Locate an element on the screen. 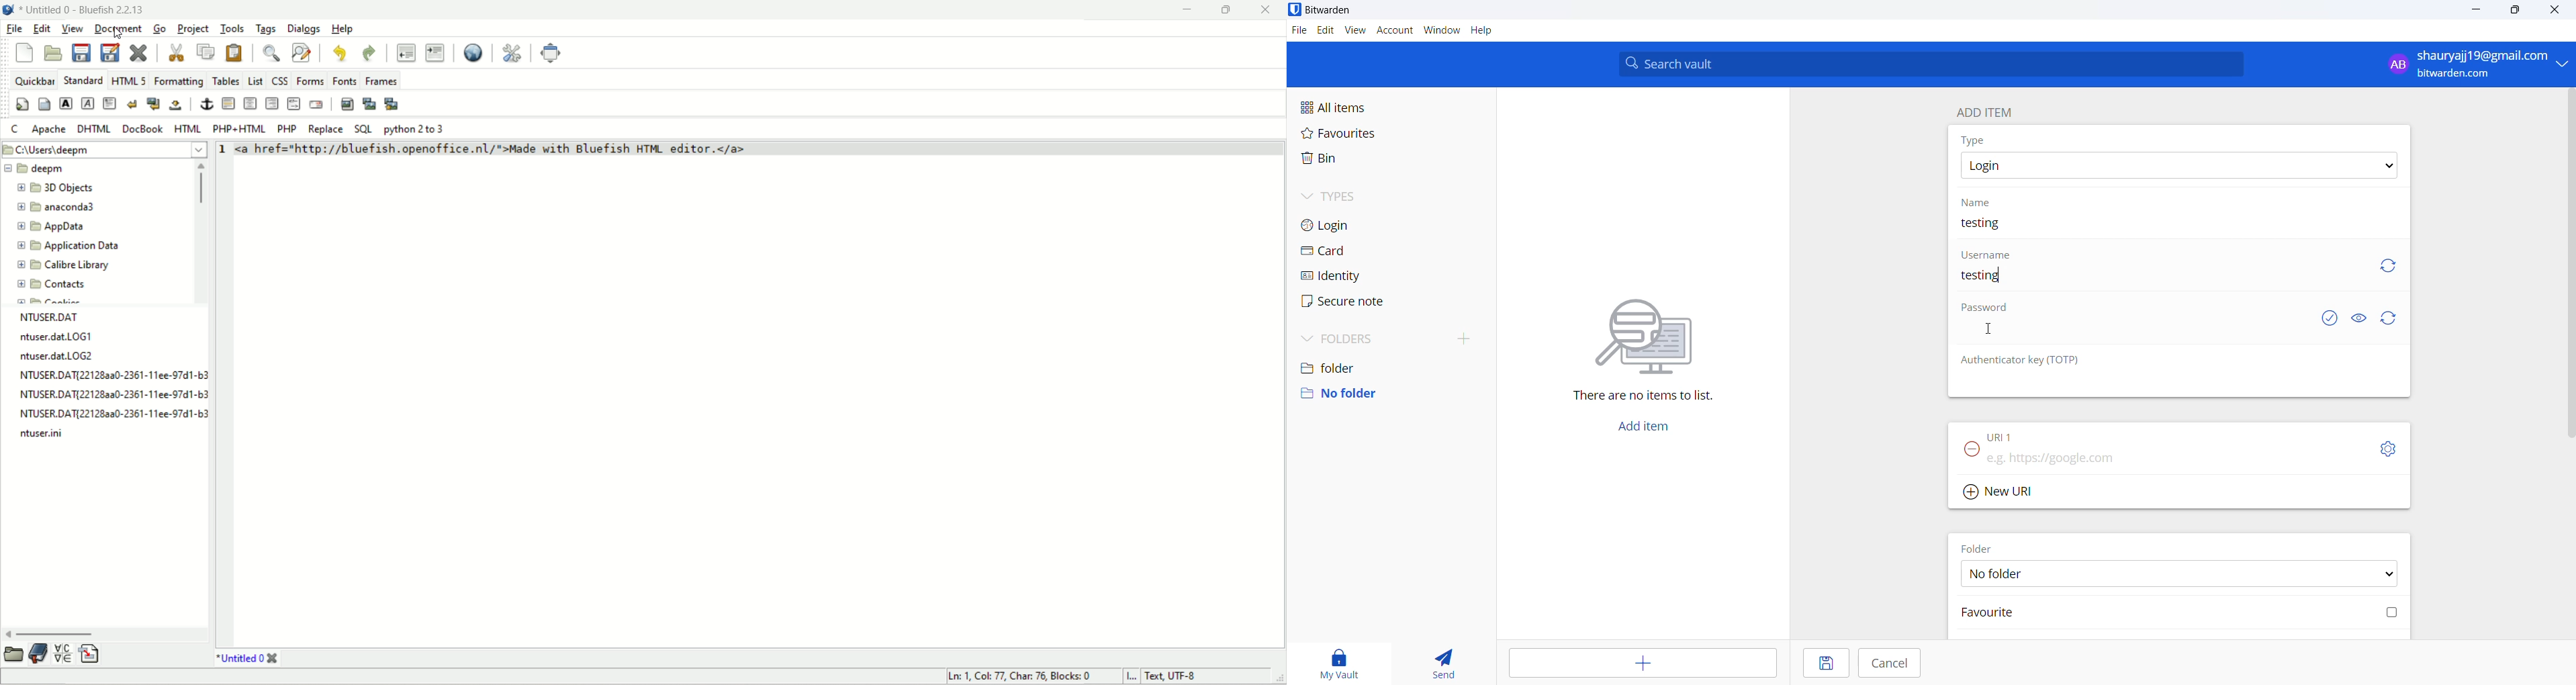  python 2 to 3 is located at coordinates (420, 129).